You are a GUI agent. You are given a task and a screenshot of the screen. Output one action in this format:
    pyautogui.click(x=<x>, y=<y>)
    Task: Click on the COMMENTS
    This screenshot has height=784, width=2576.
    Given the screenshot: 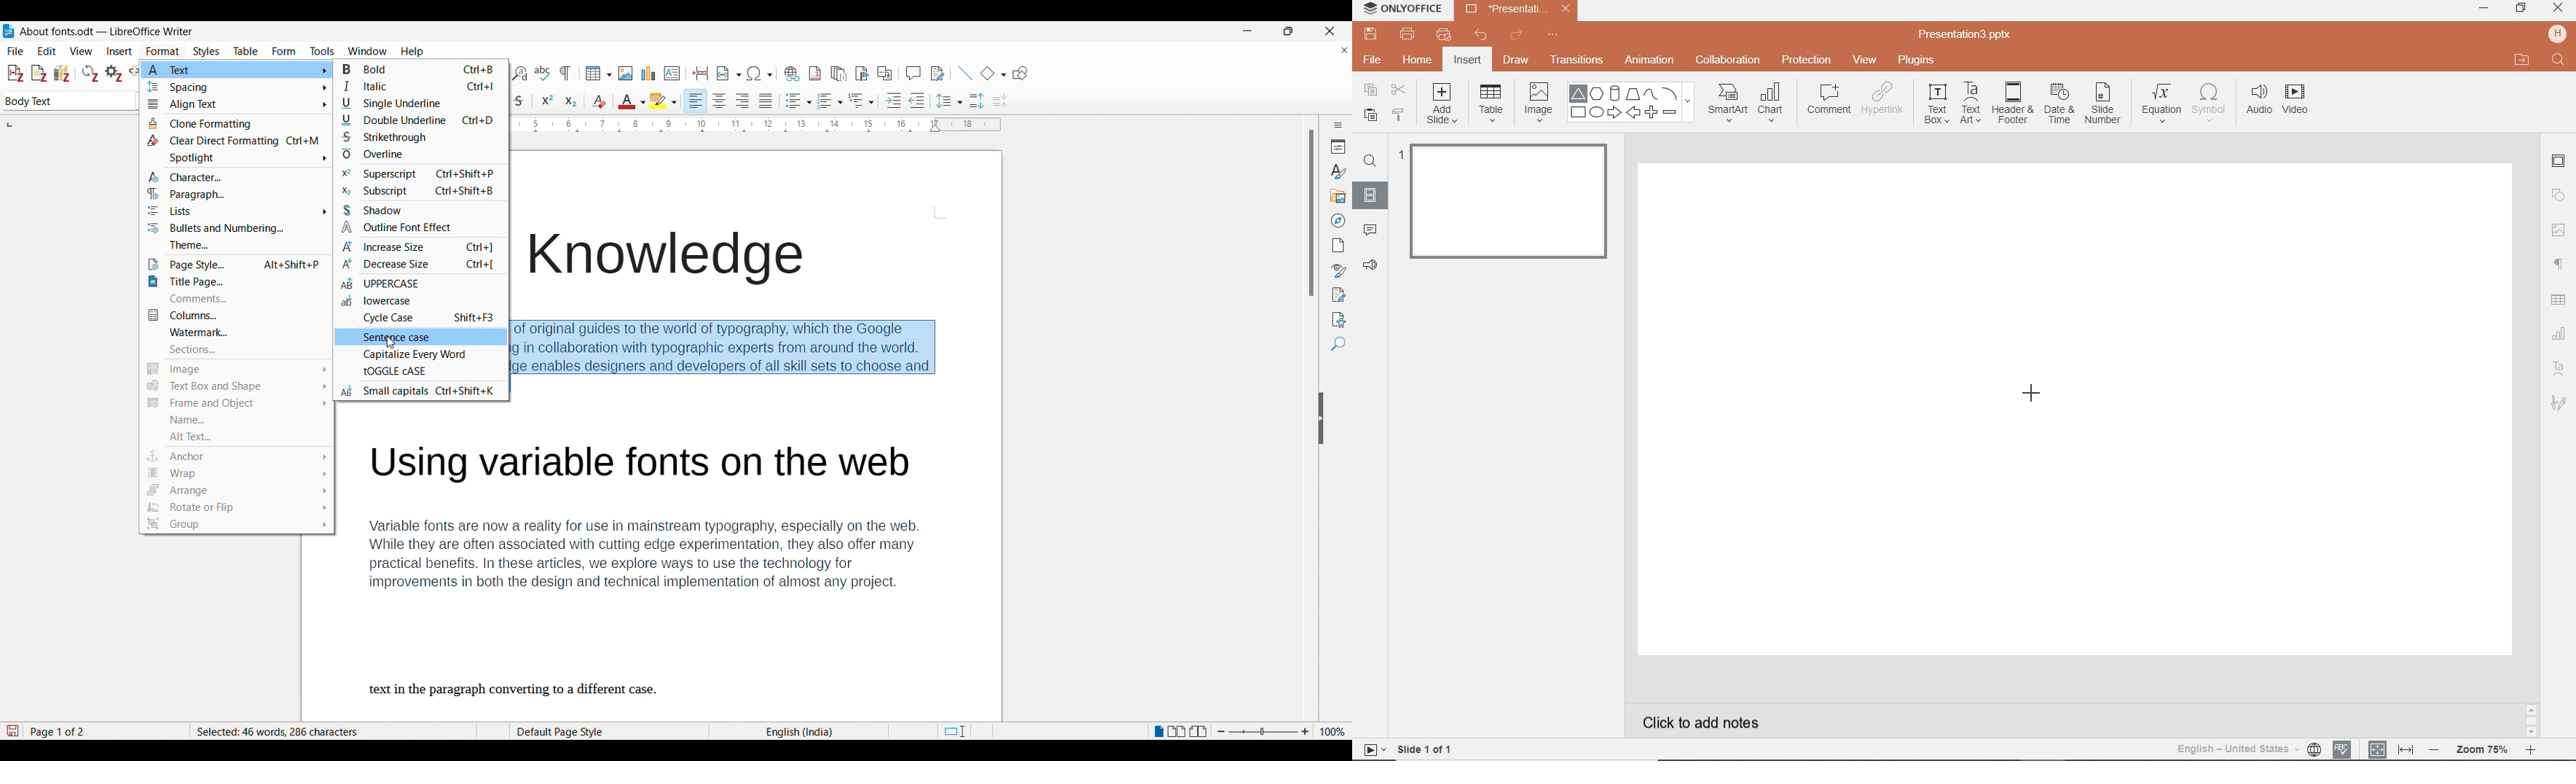 What is the action you would take?
    pyautogui.click(x=1370, y=229)
    